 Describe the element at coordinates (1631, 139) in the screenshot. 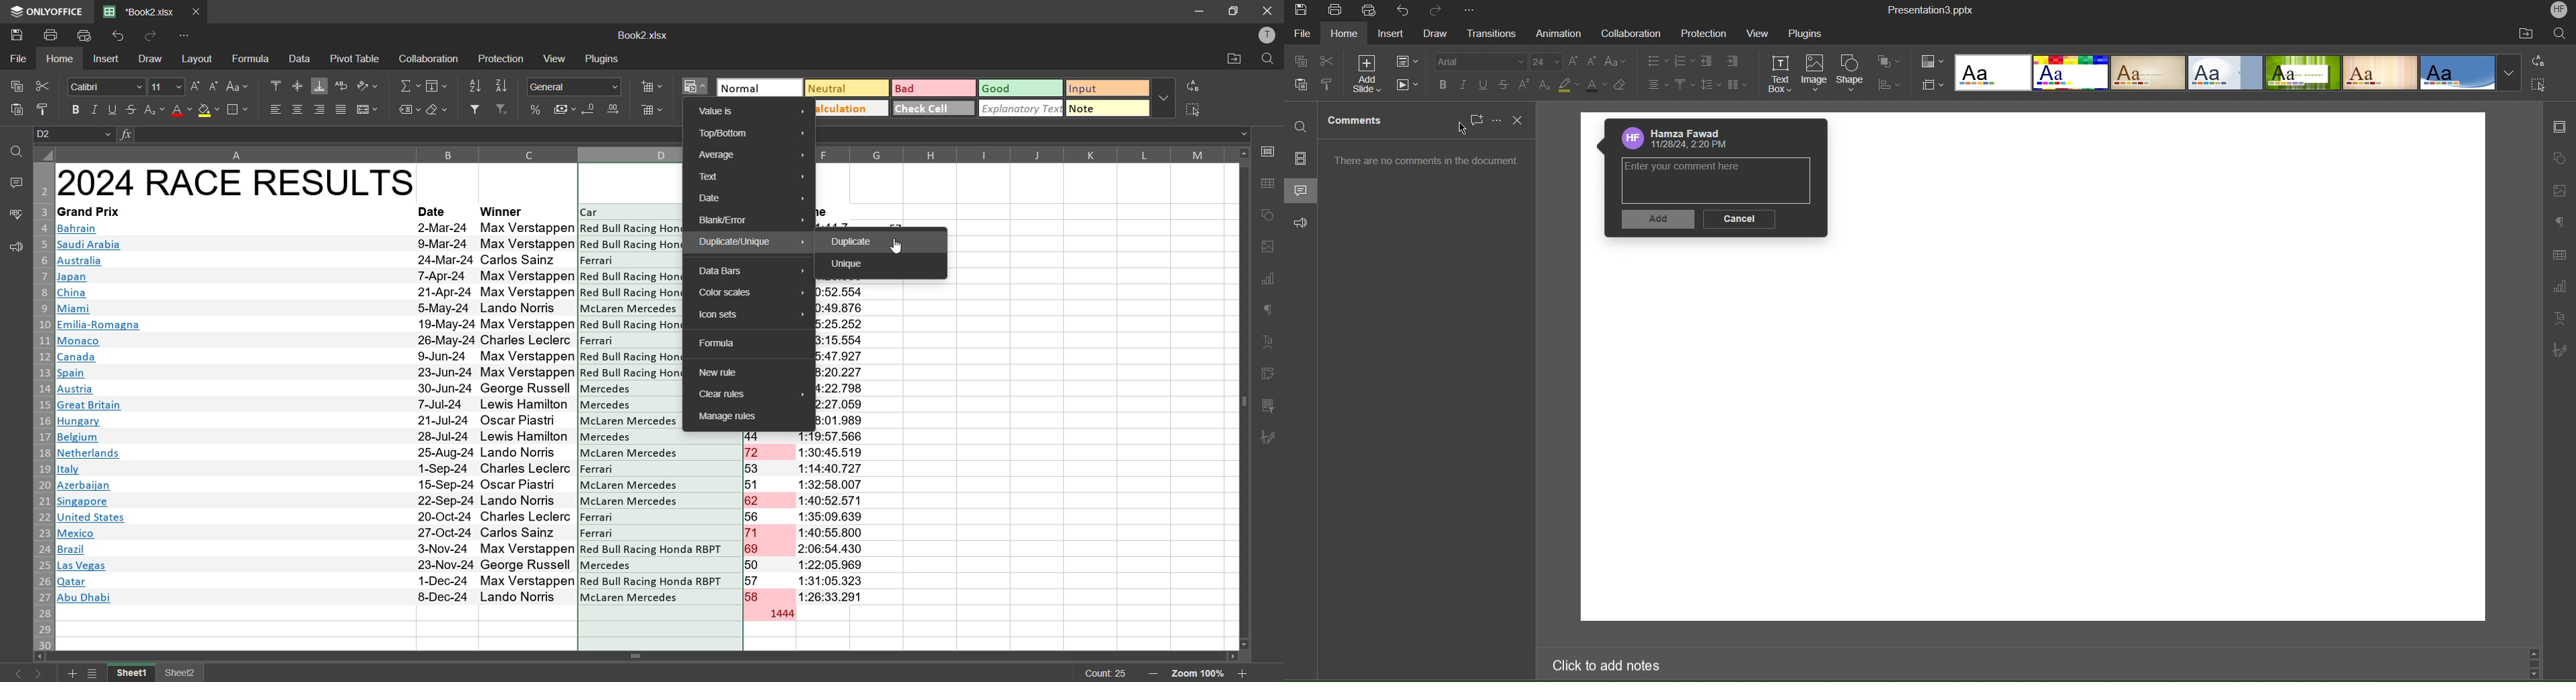

I see `logo` at that location.